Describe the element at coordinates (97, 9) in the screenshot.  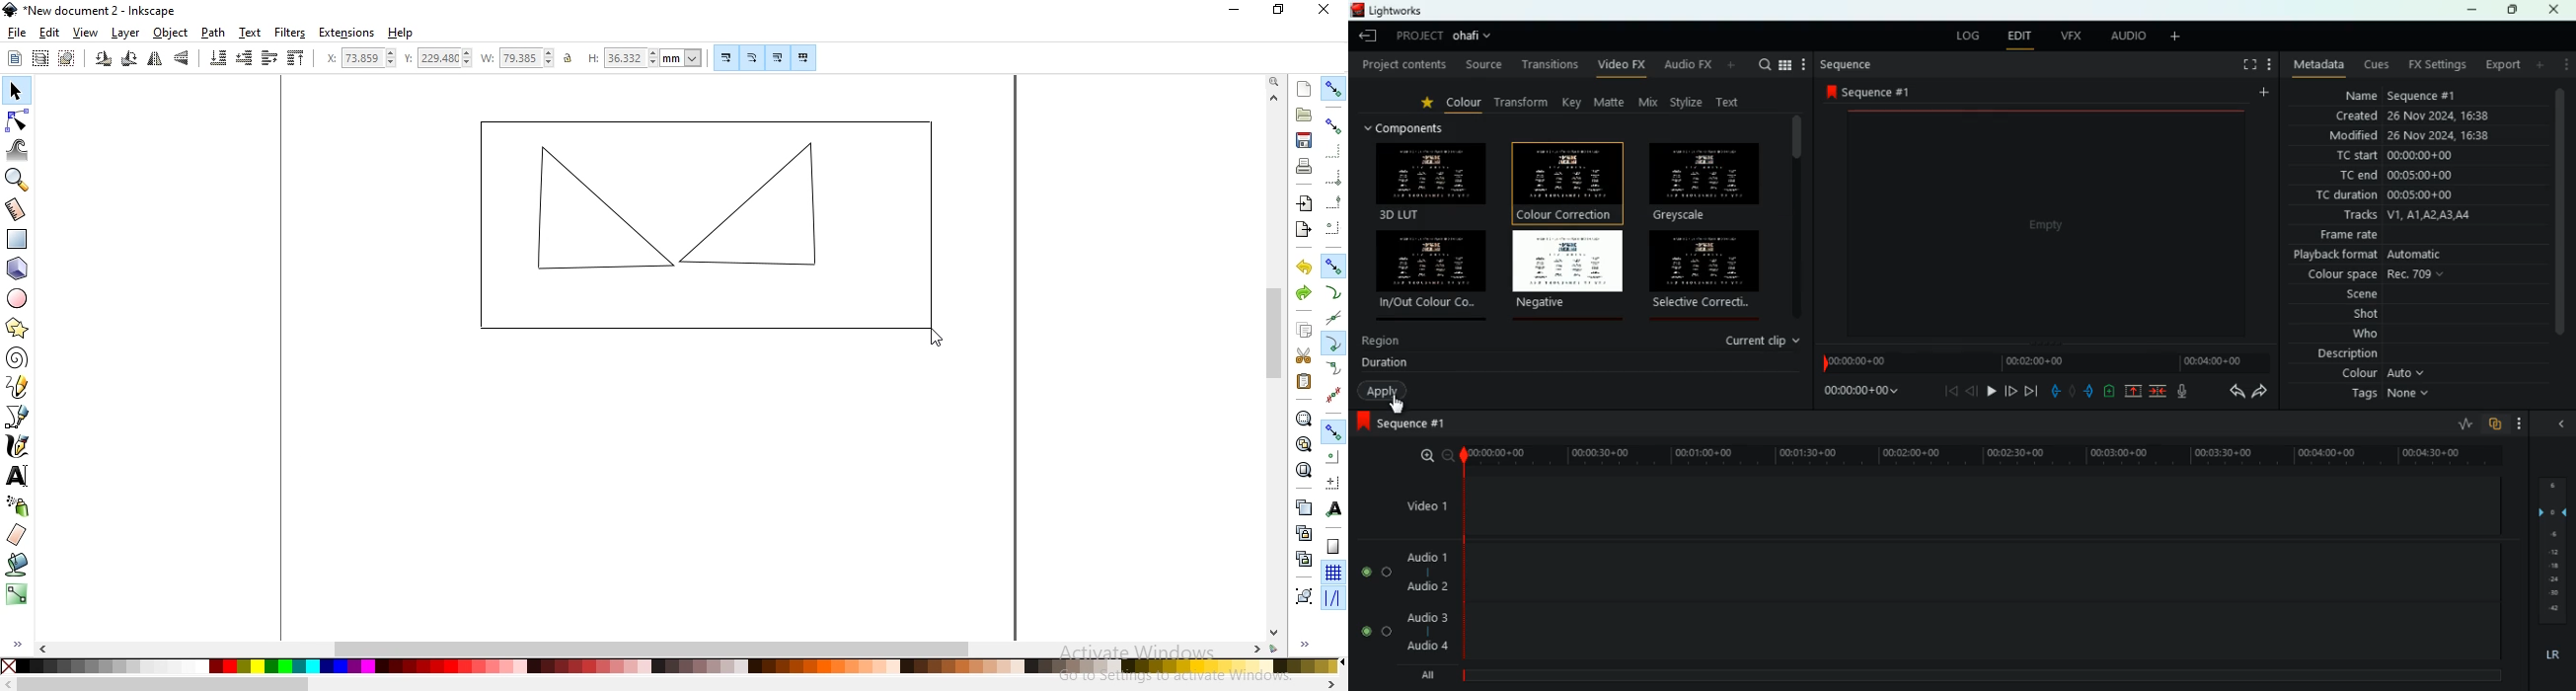
I see `new document 2 - Inkscape` at that location.